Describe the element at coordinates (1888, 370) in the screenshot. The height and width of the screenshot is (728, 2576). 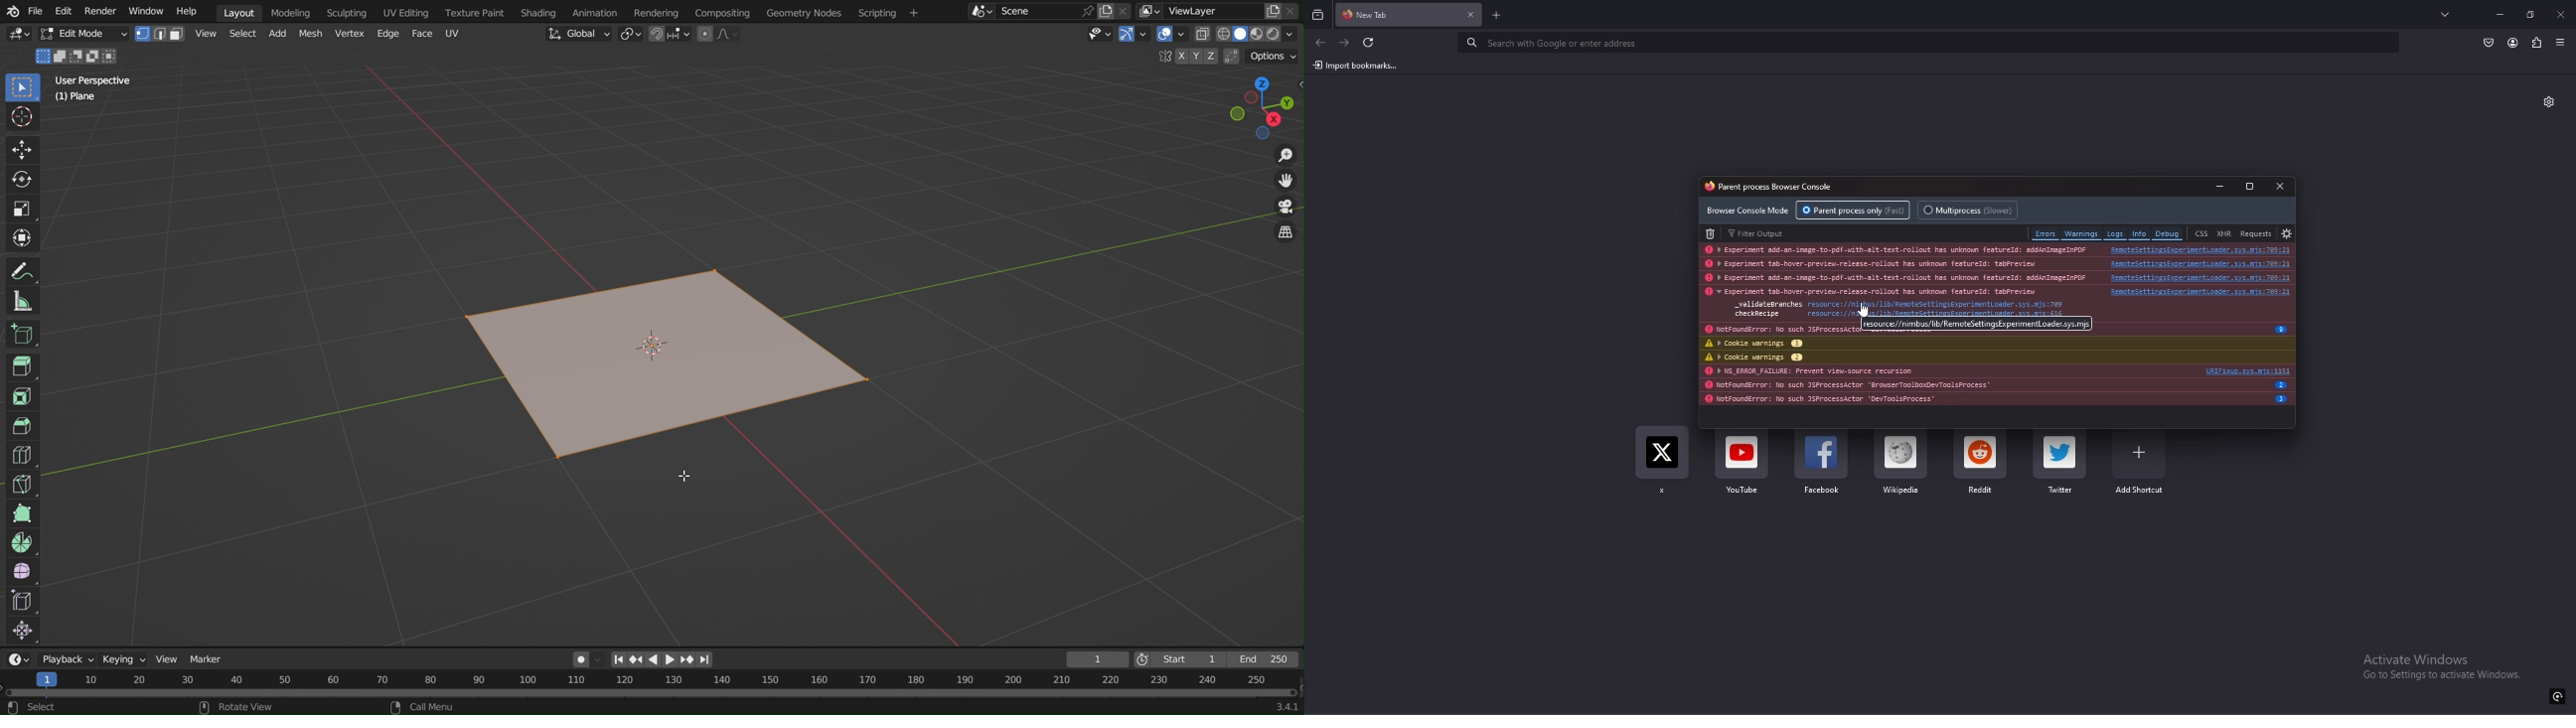
I see `log` at that location.